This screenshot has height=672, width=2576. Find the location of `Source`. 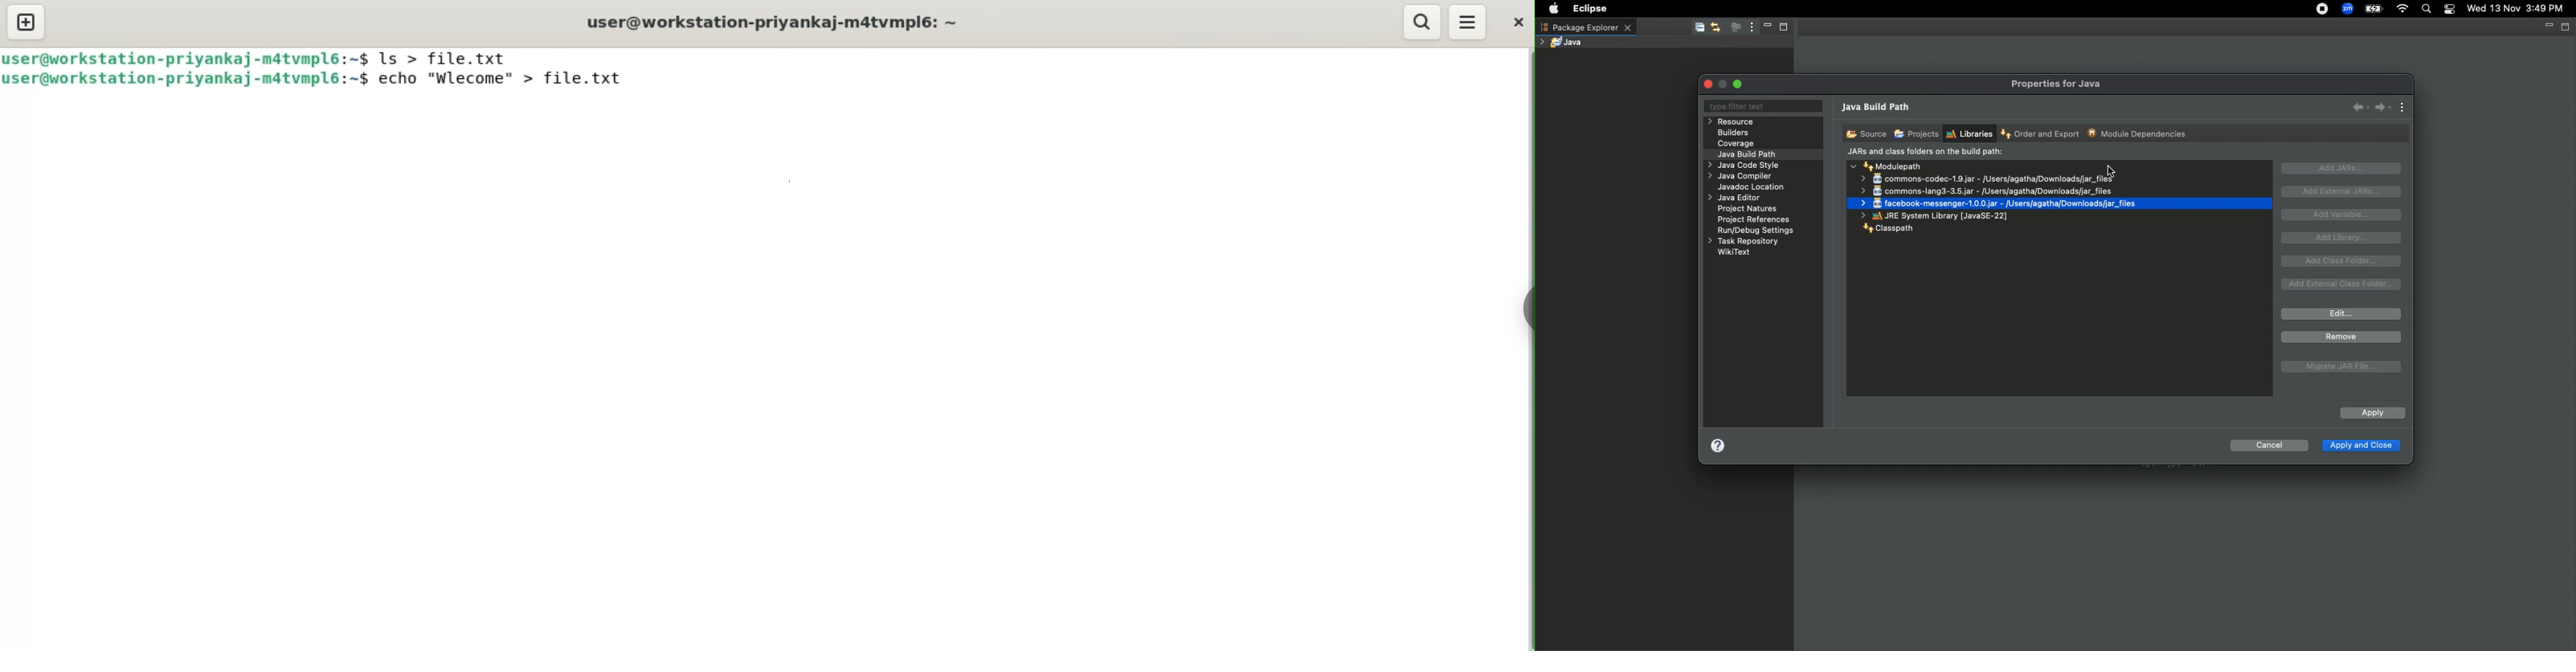

Source is located at coordinates (1864, 133).